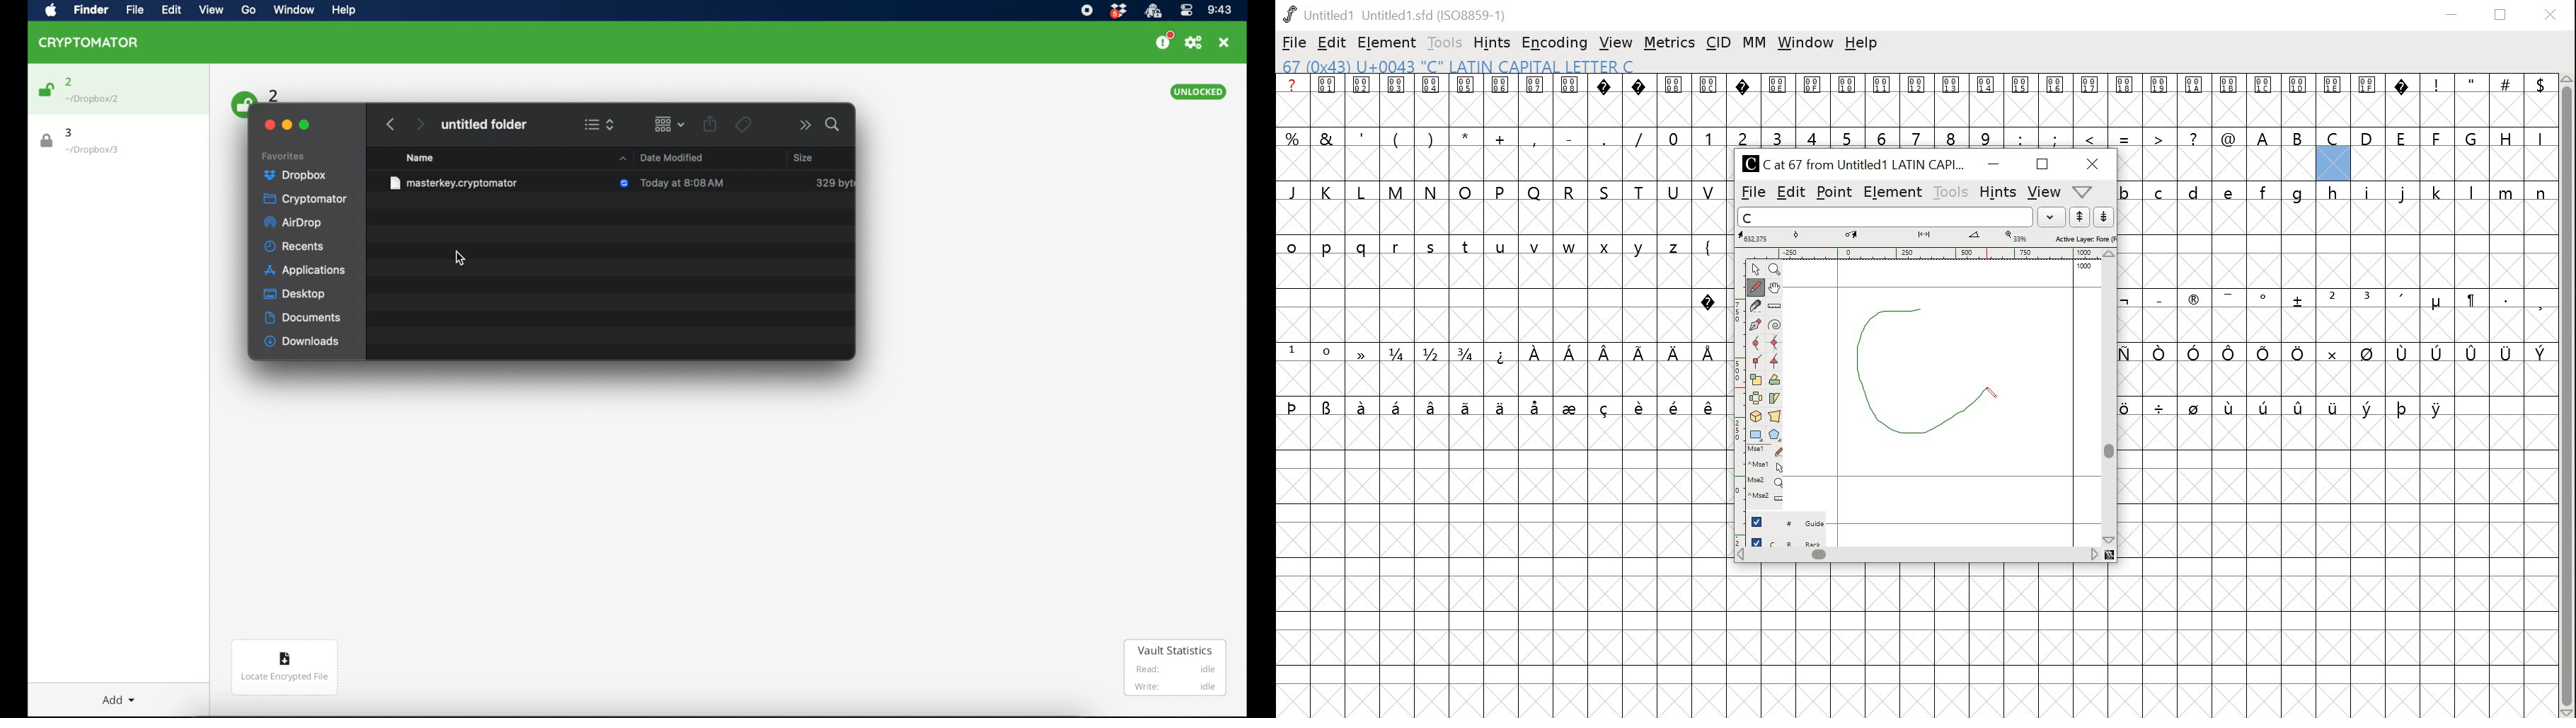  Describe the element at coordinates (1176, 669) in the screenshot. I see `vault statistics` at that location.